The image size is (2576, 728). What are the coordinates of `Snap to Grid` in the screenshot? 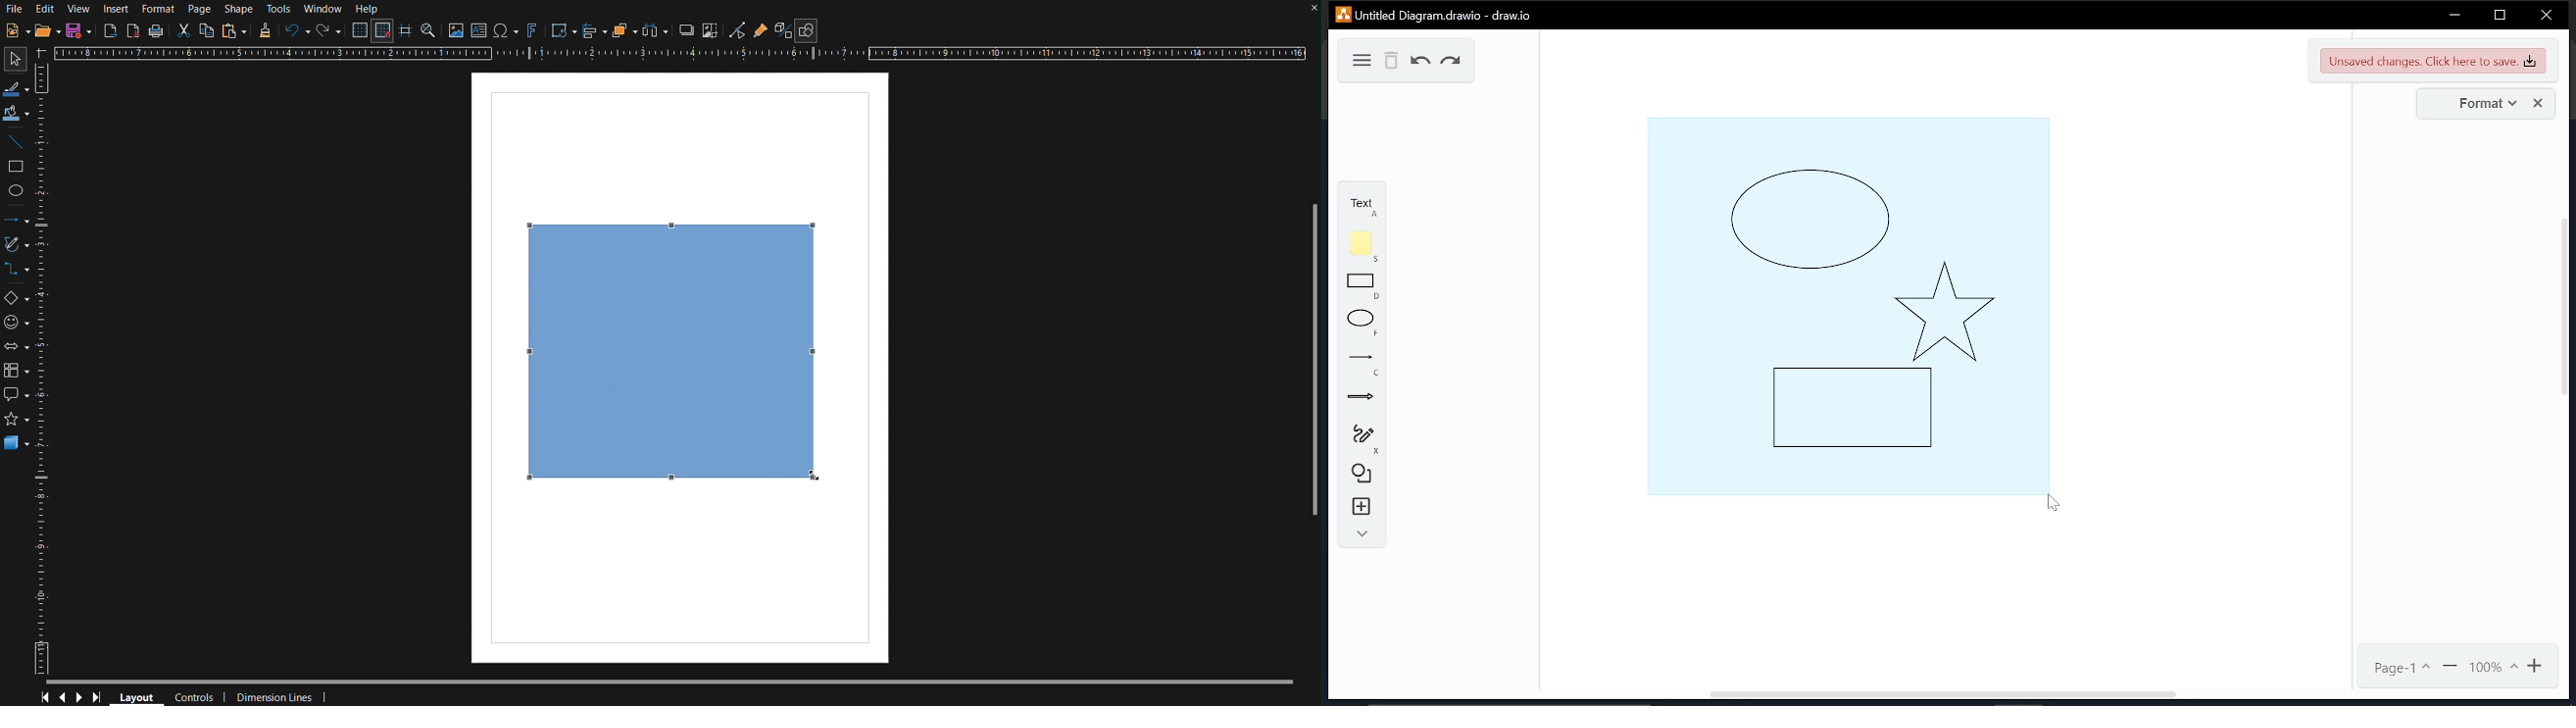 It's located at (382, 30).